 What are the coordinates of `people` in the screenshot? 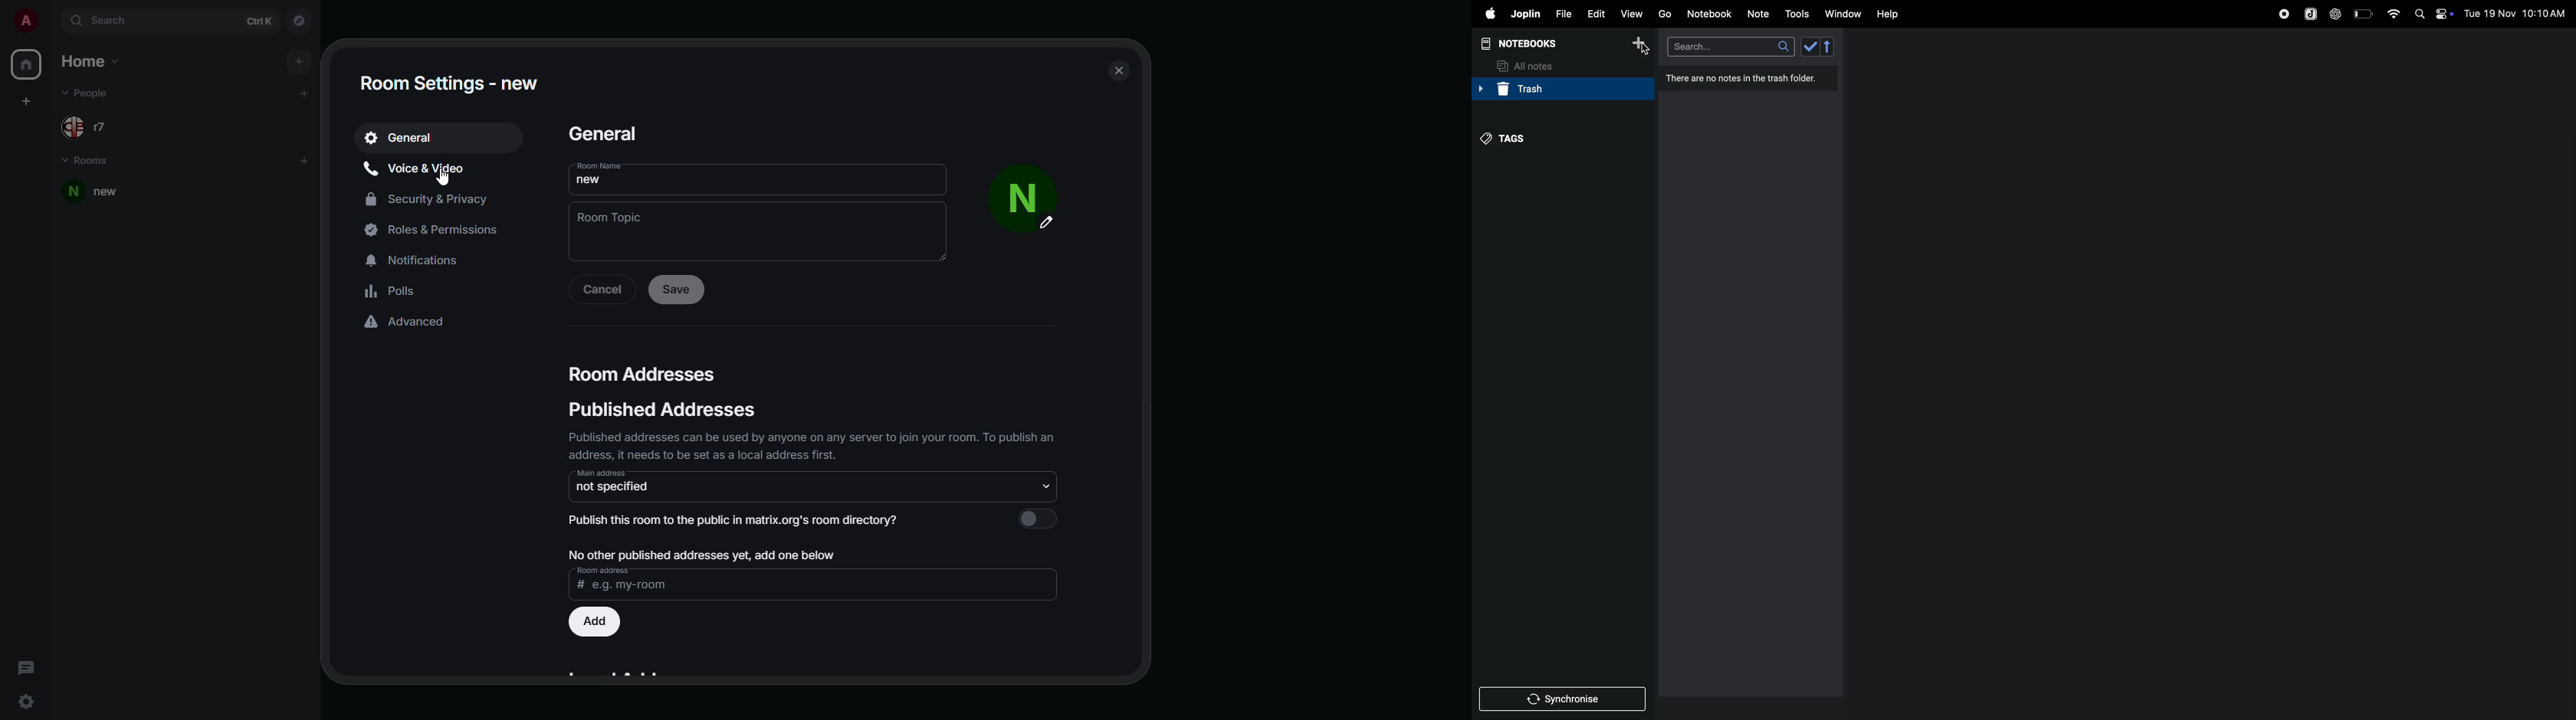 It's located at (89, 123).